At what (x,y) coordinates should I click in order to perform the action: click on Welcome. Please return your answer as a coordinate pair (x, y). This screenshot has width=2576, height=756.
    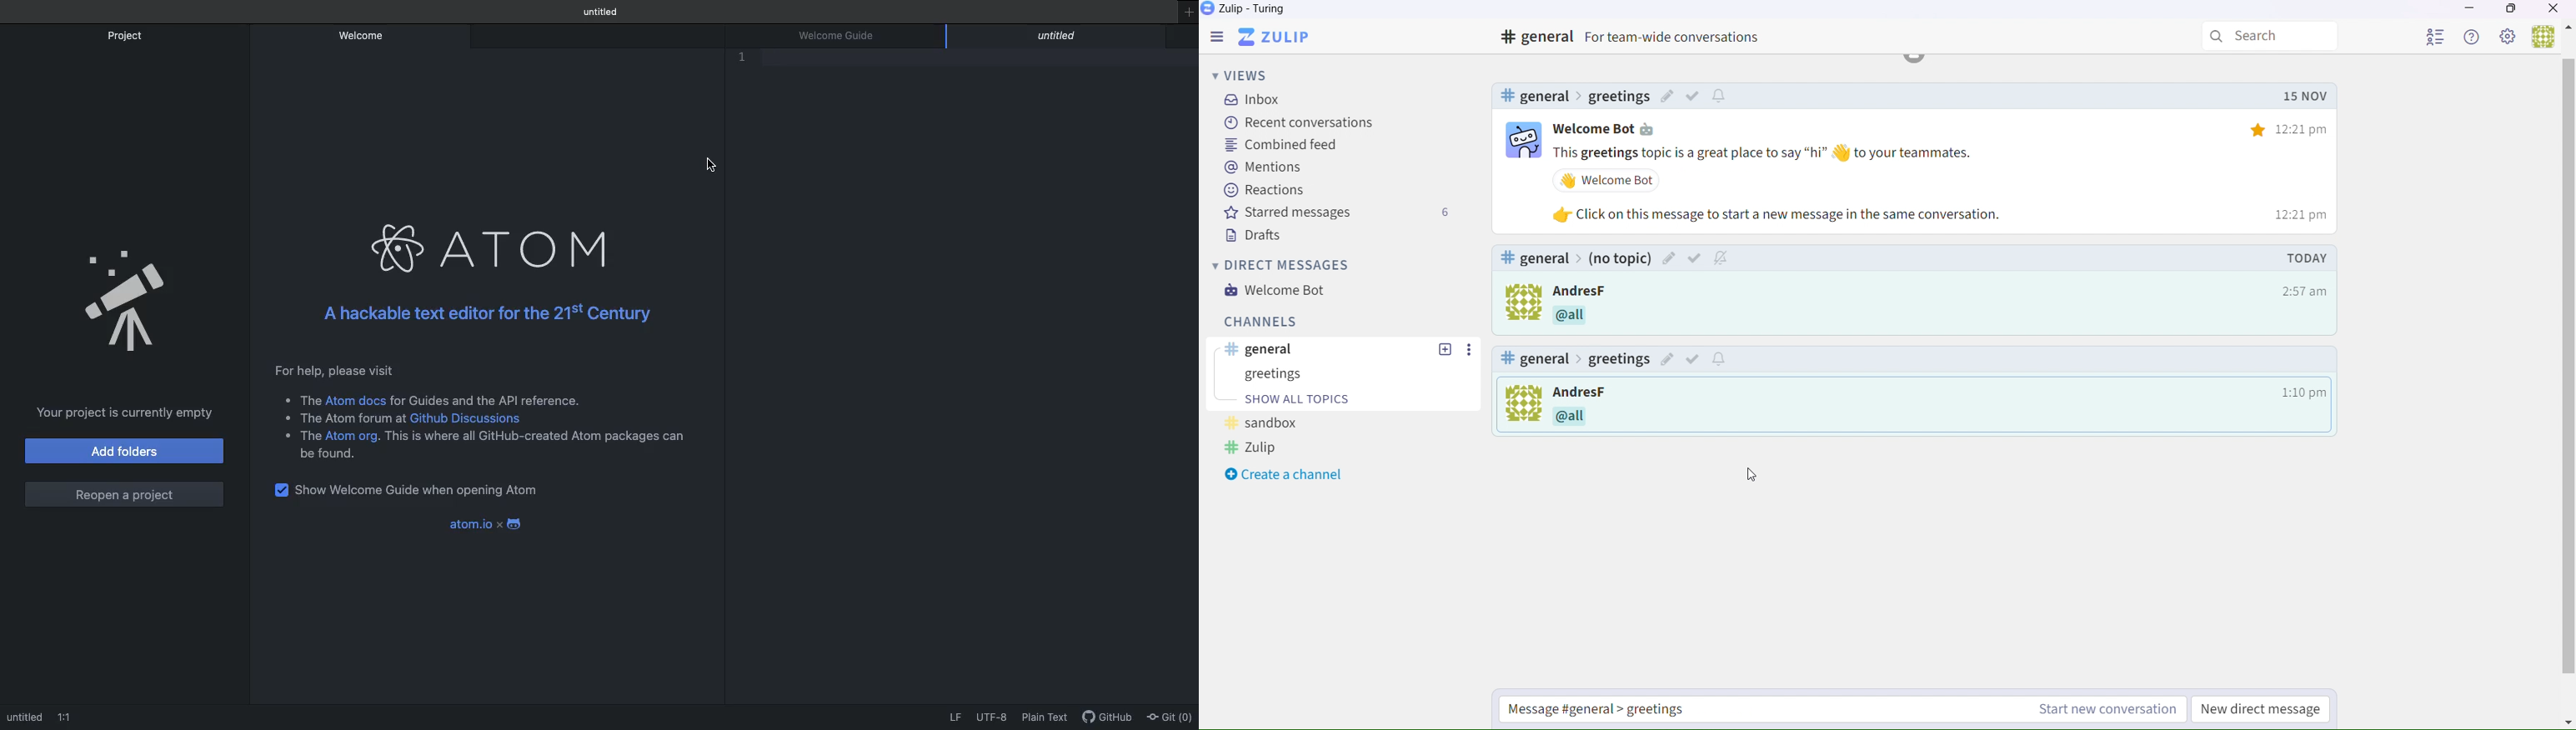
    Looking at the image, I should click on (364, 38).